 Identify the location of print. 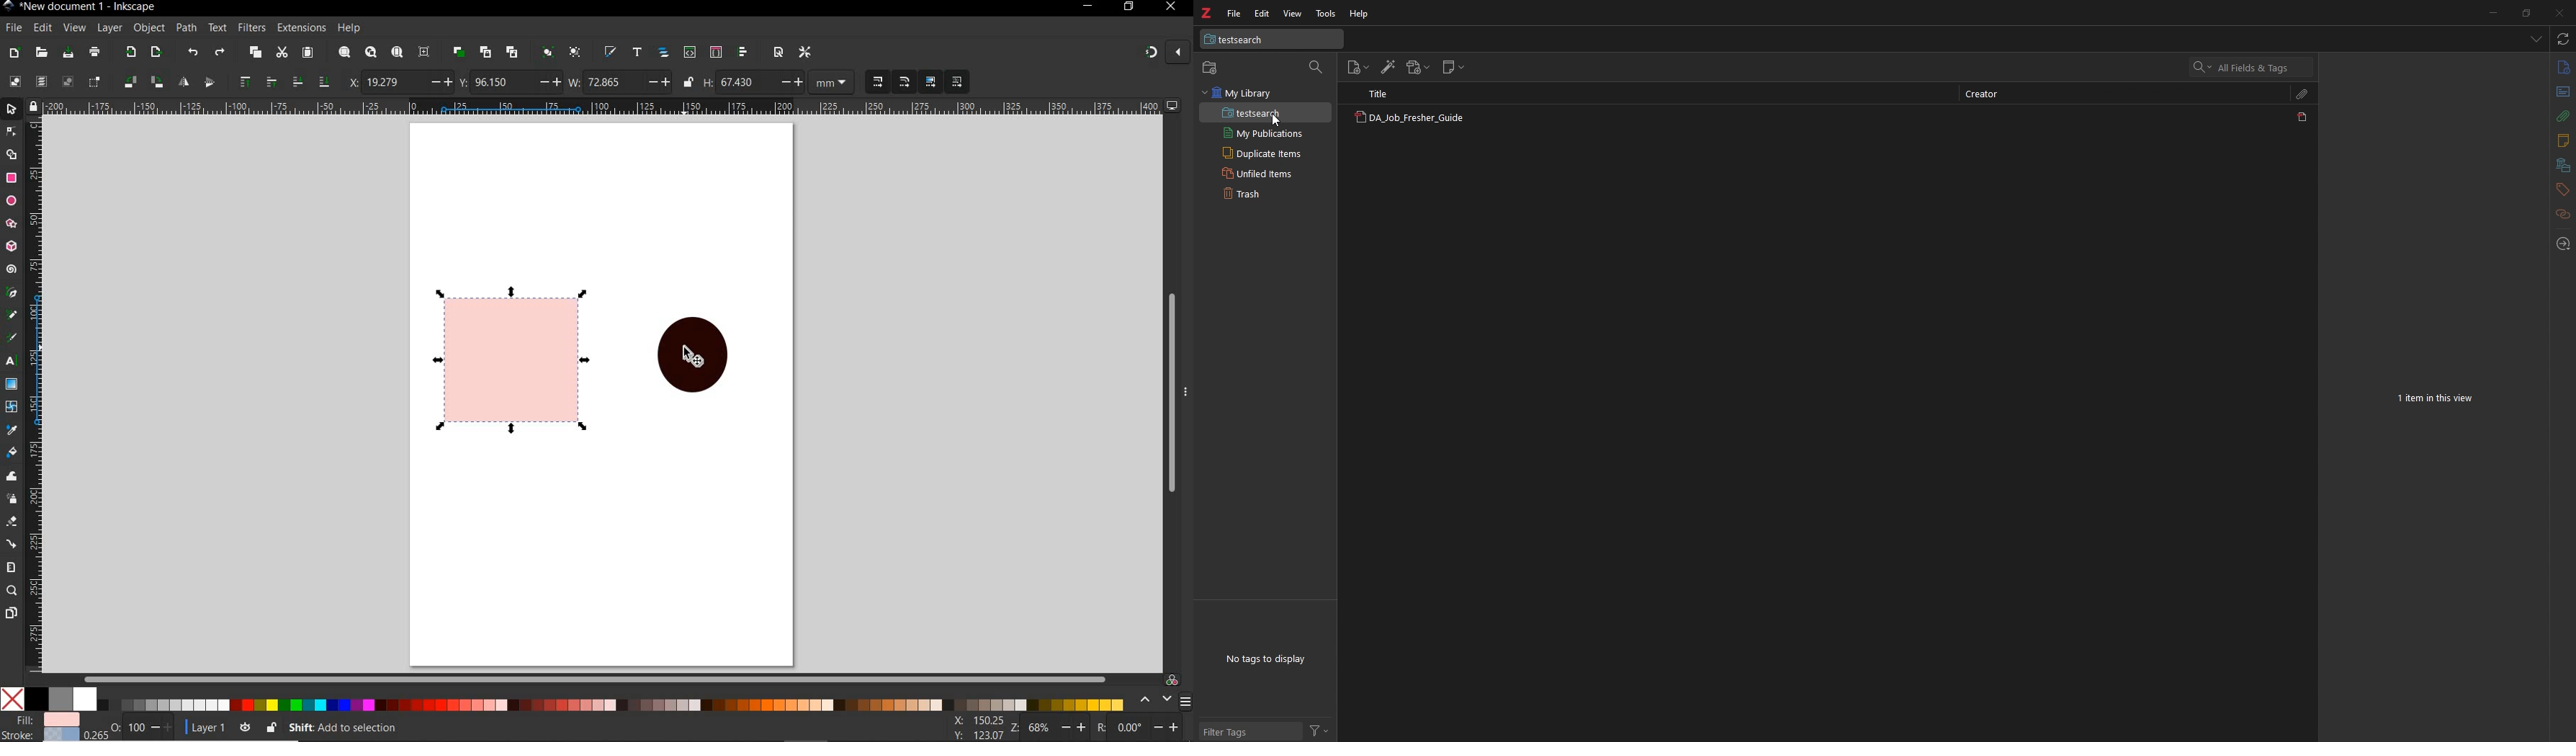
(95, 52).